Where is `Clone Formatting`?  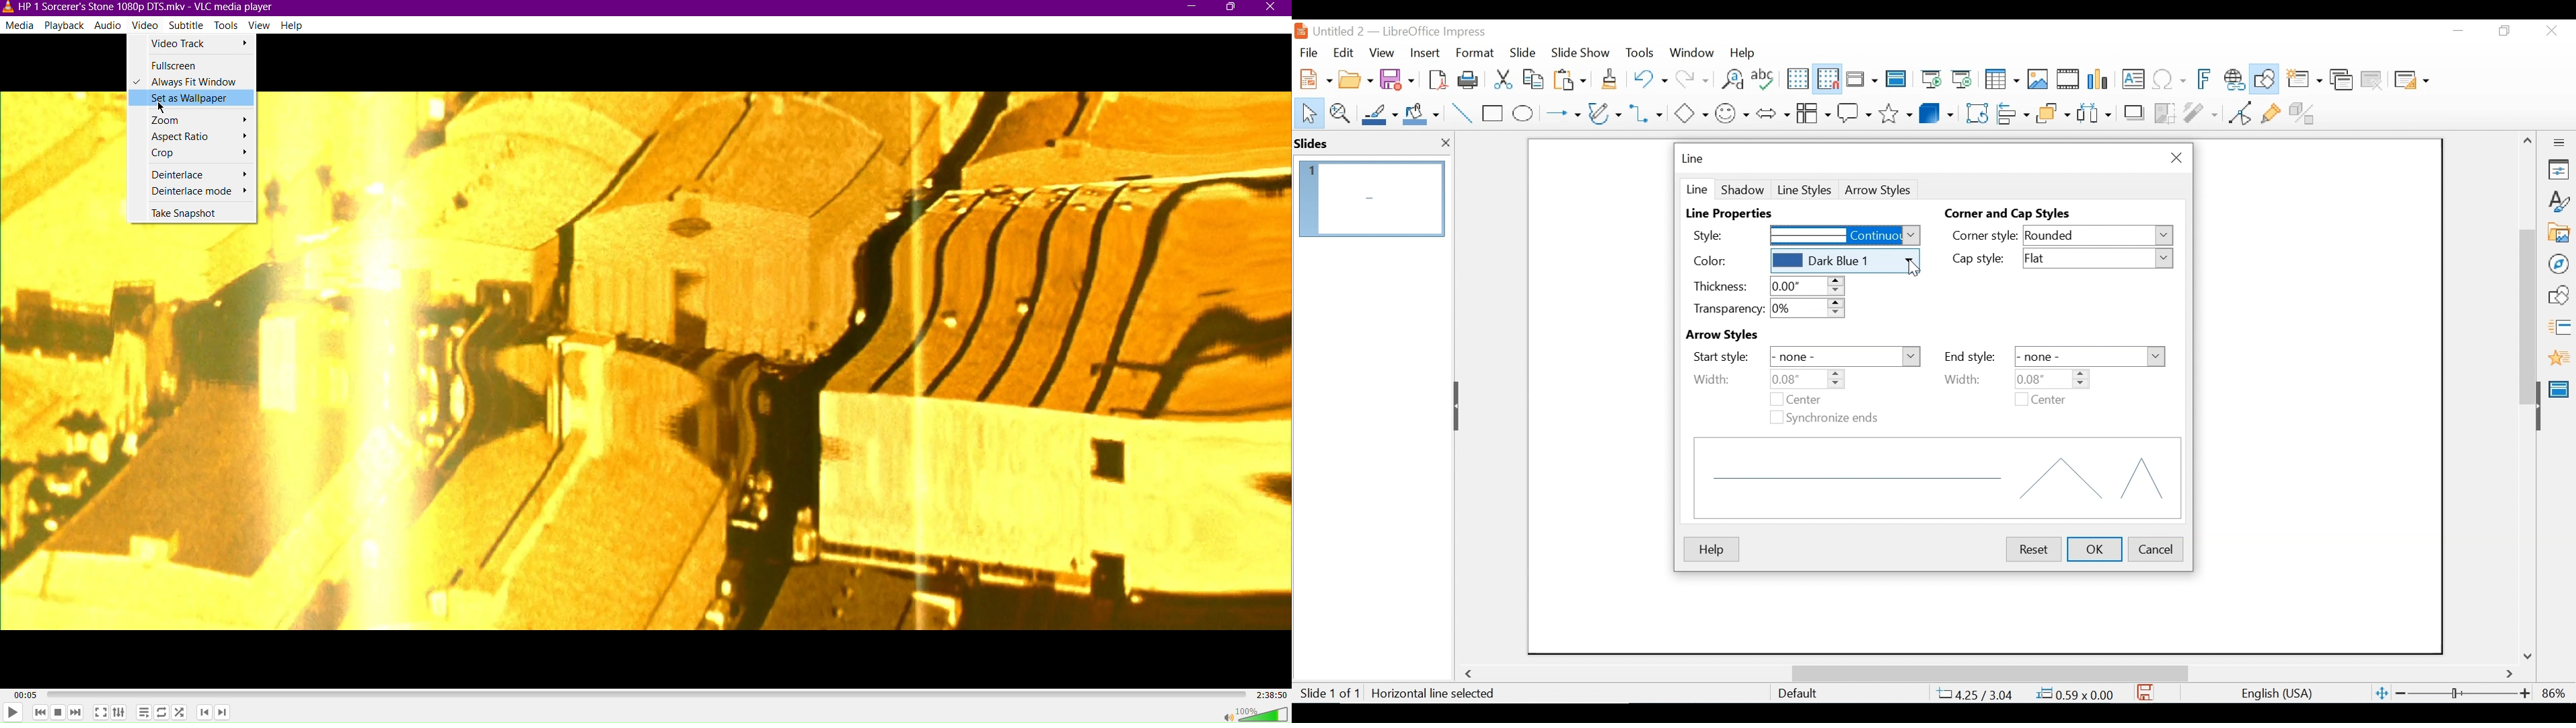
Clone Formatting is located at coordinates (1611, 78).